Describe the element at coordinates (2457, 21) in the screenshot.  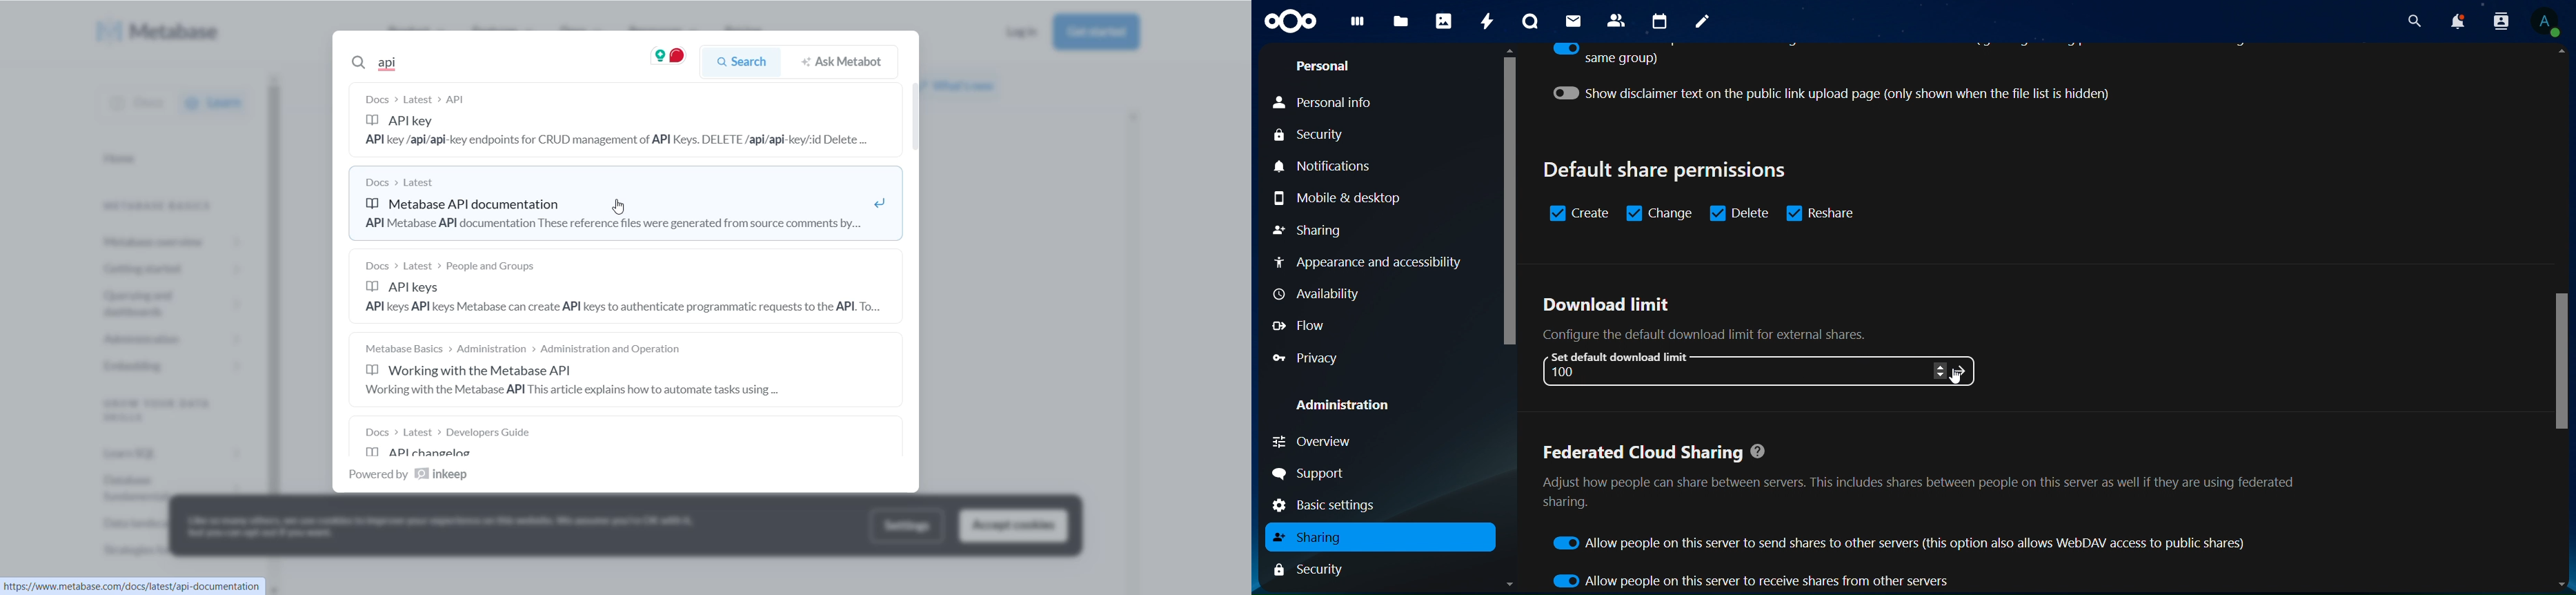
I see `notifications` at that location.